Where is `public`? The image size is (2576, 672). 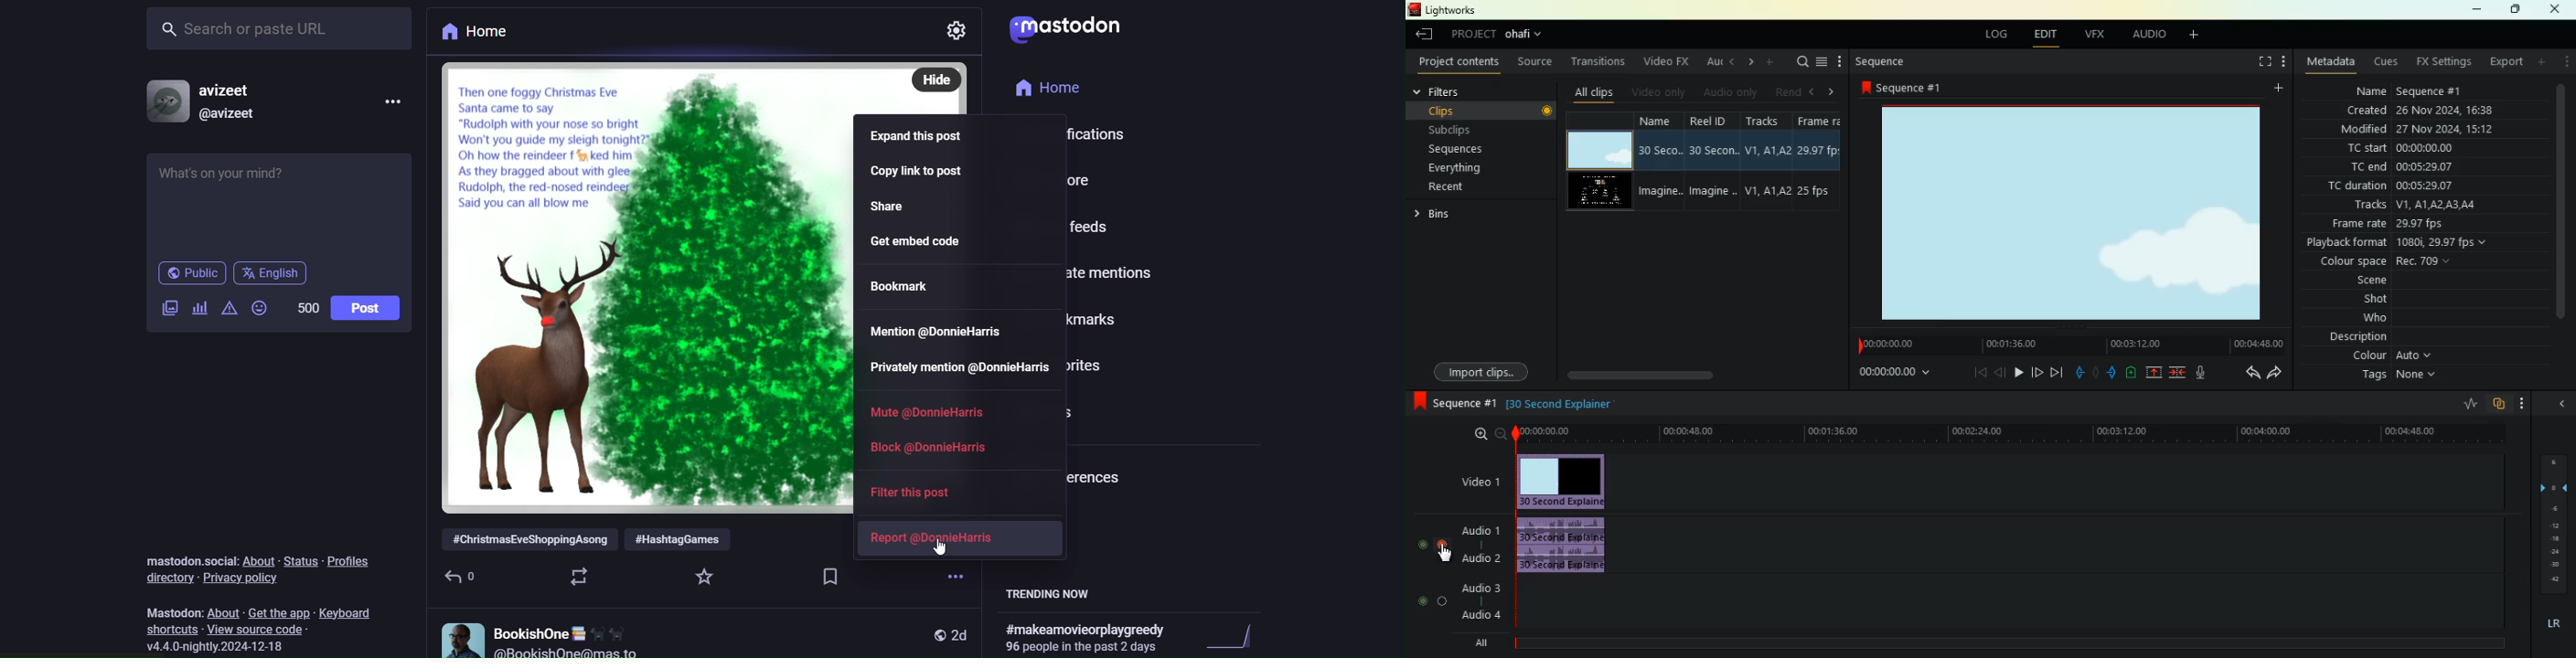
public is located at coordinates (930, 633).